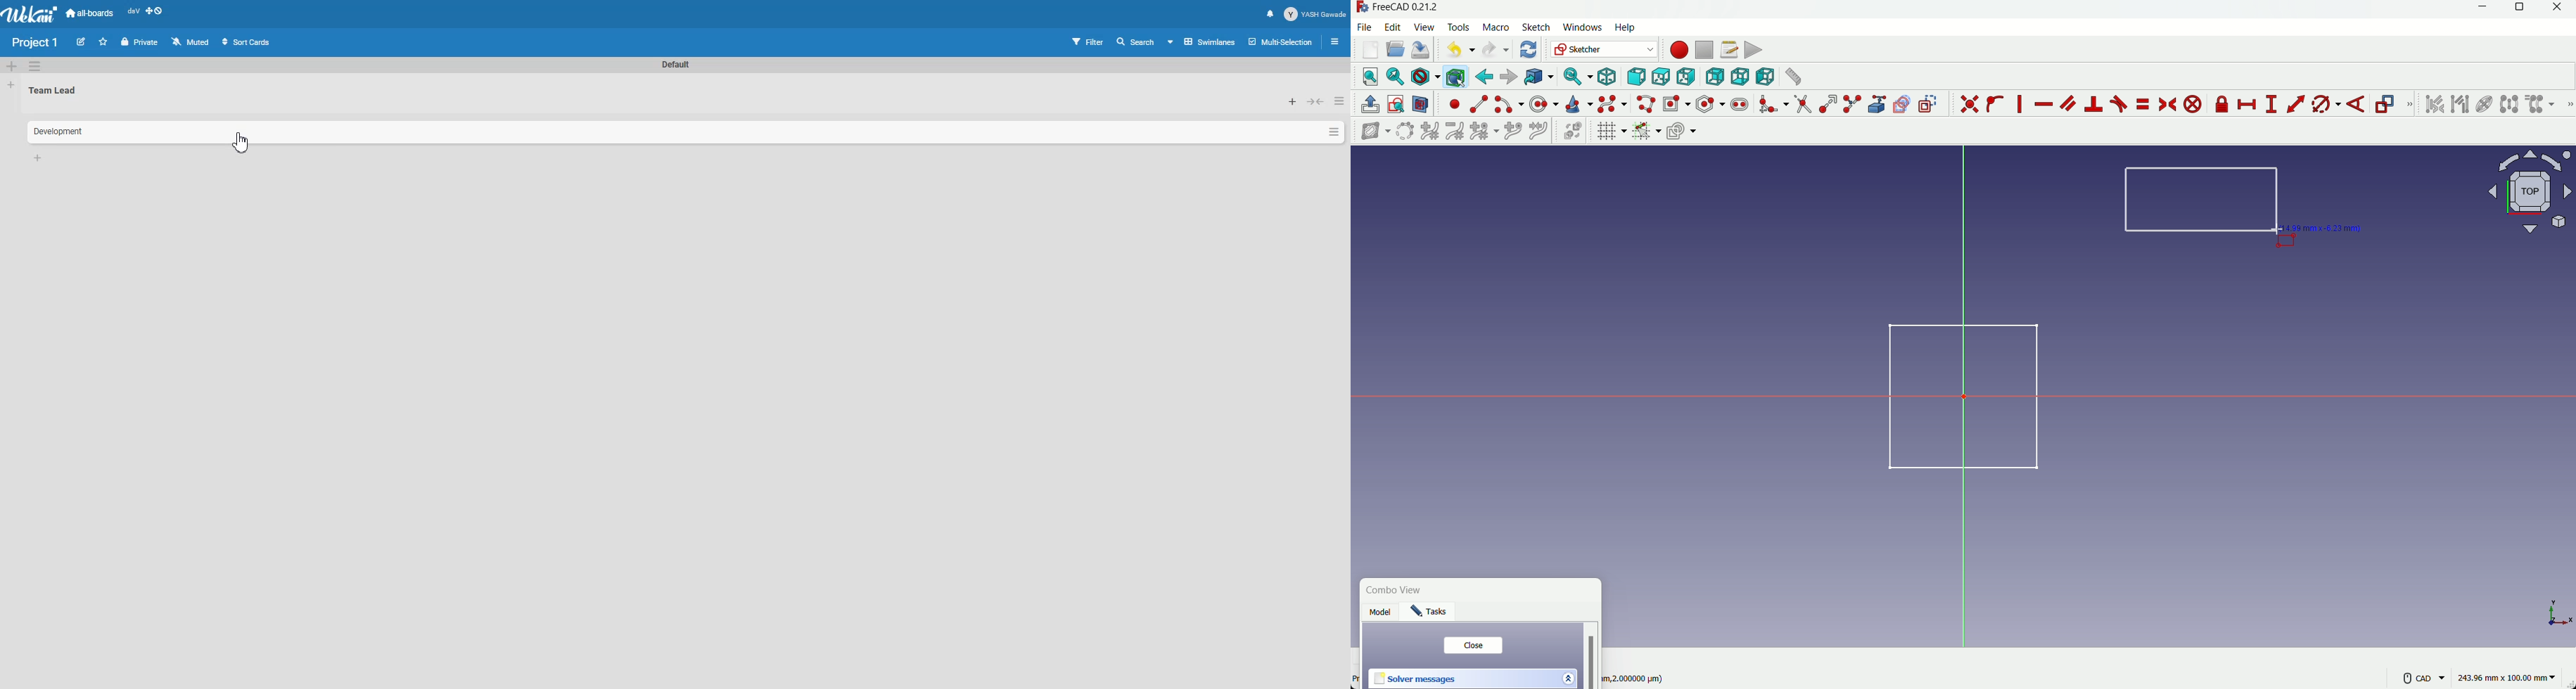  Describe the element at coordinates (1371, 50) in the screenshot. I see `new file` at that location.